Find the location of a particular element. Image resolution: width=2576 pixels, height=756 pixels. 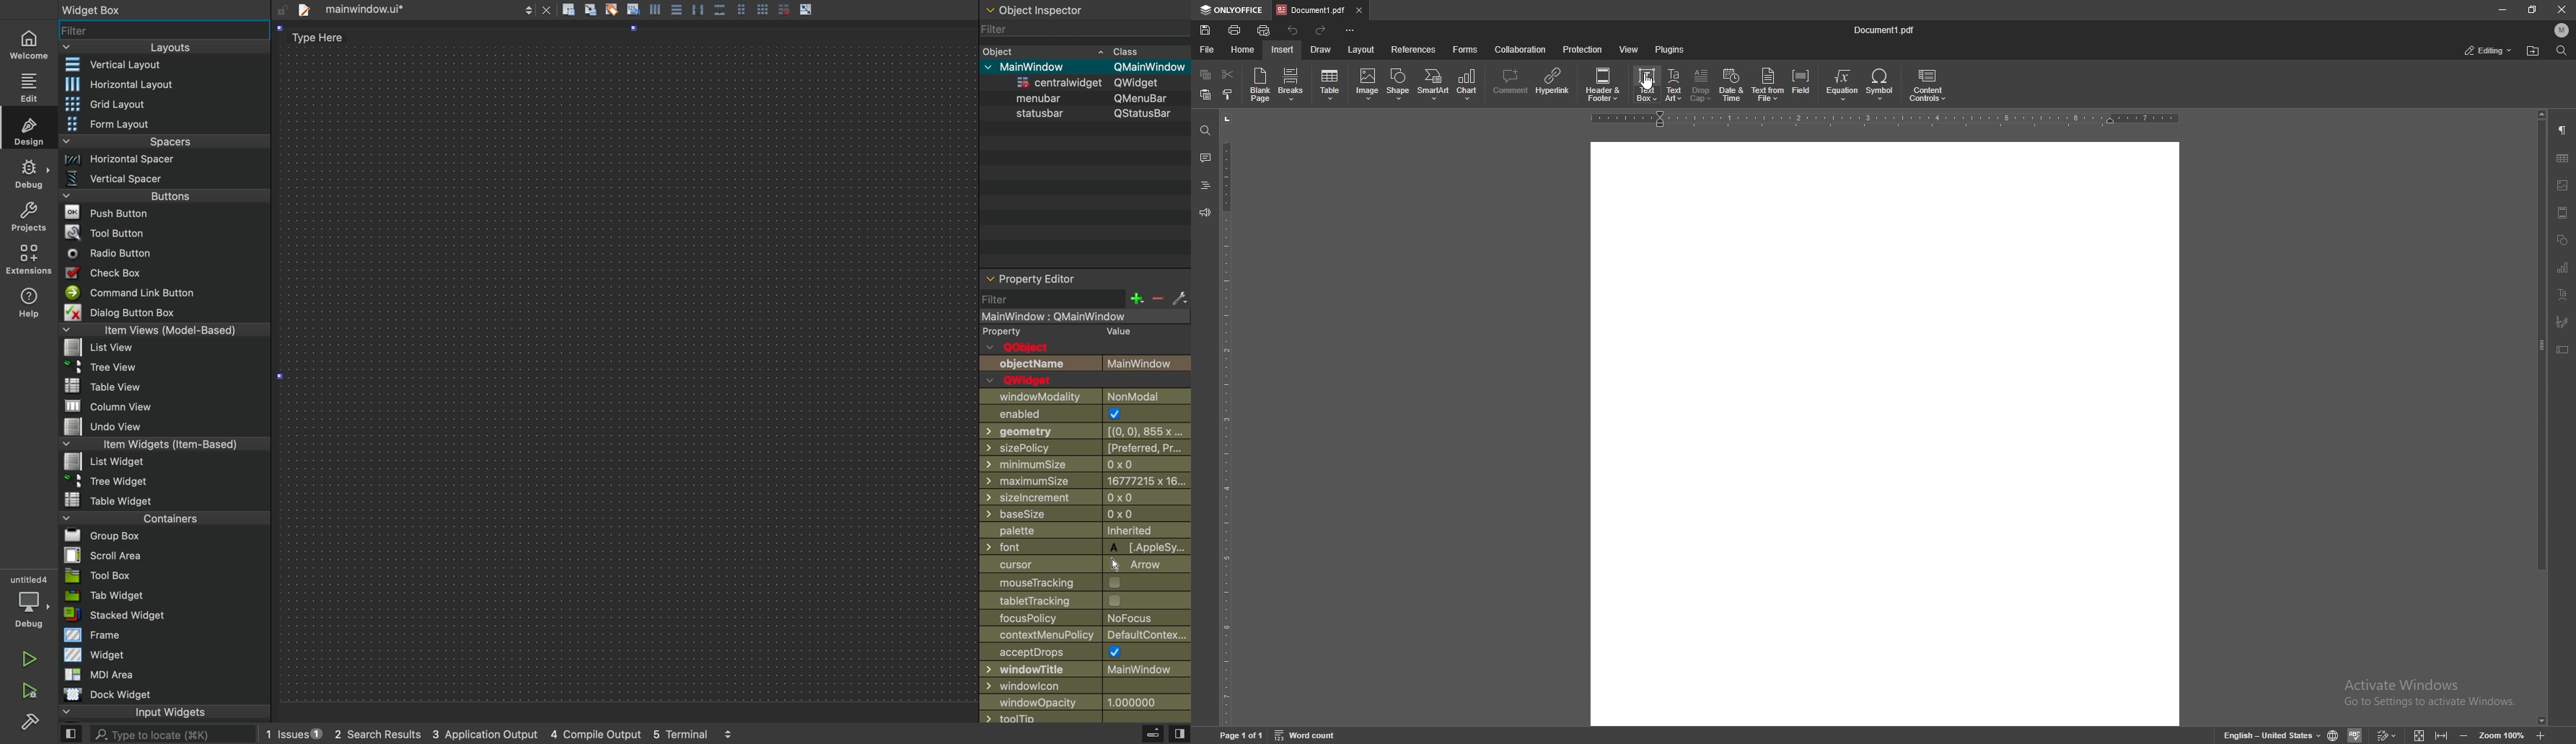

layout is located at coordinates (1363, 50).